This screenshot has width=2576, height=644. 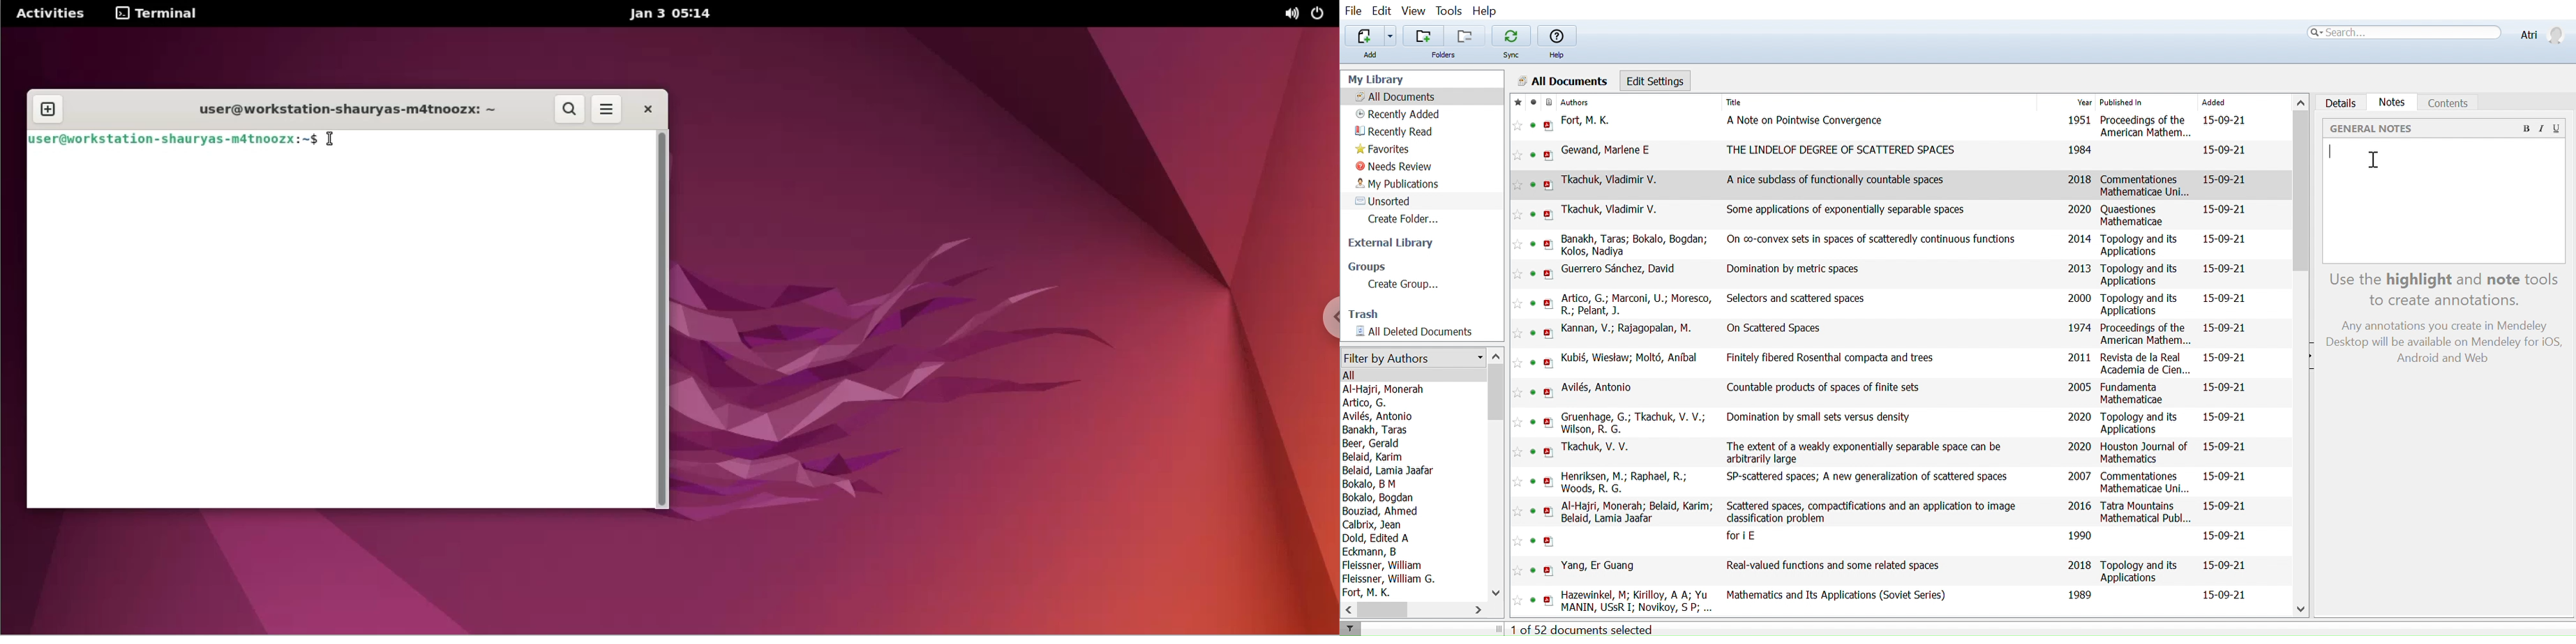 I want to click on open PDF, so click(x=1548, y=422).